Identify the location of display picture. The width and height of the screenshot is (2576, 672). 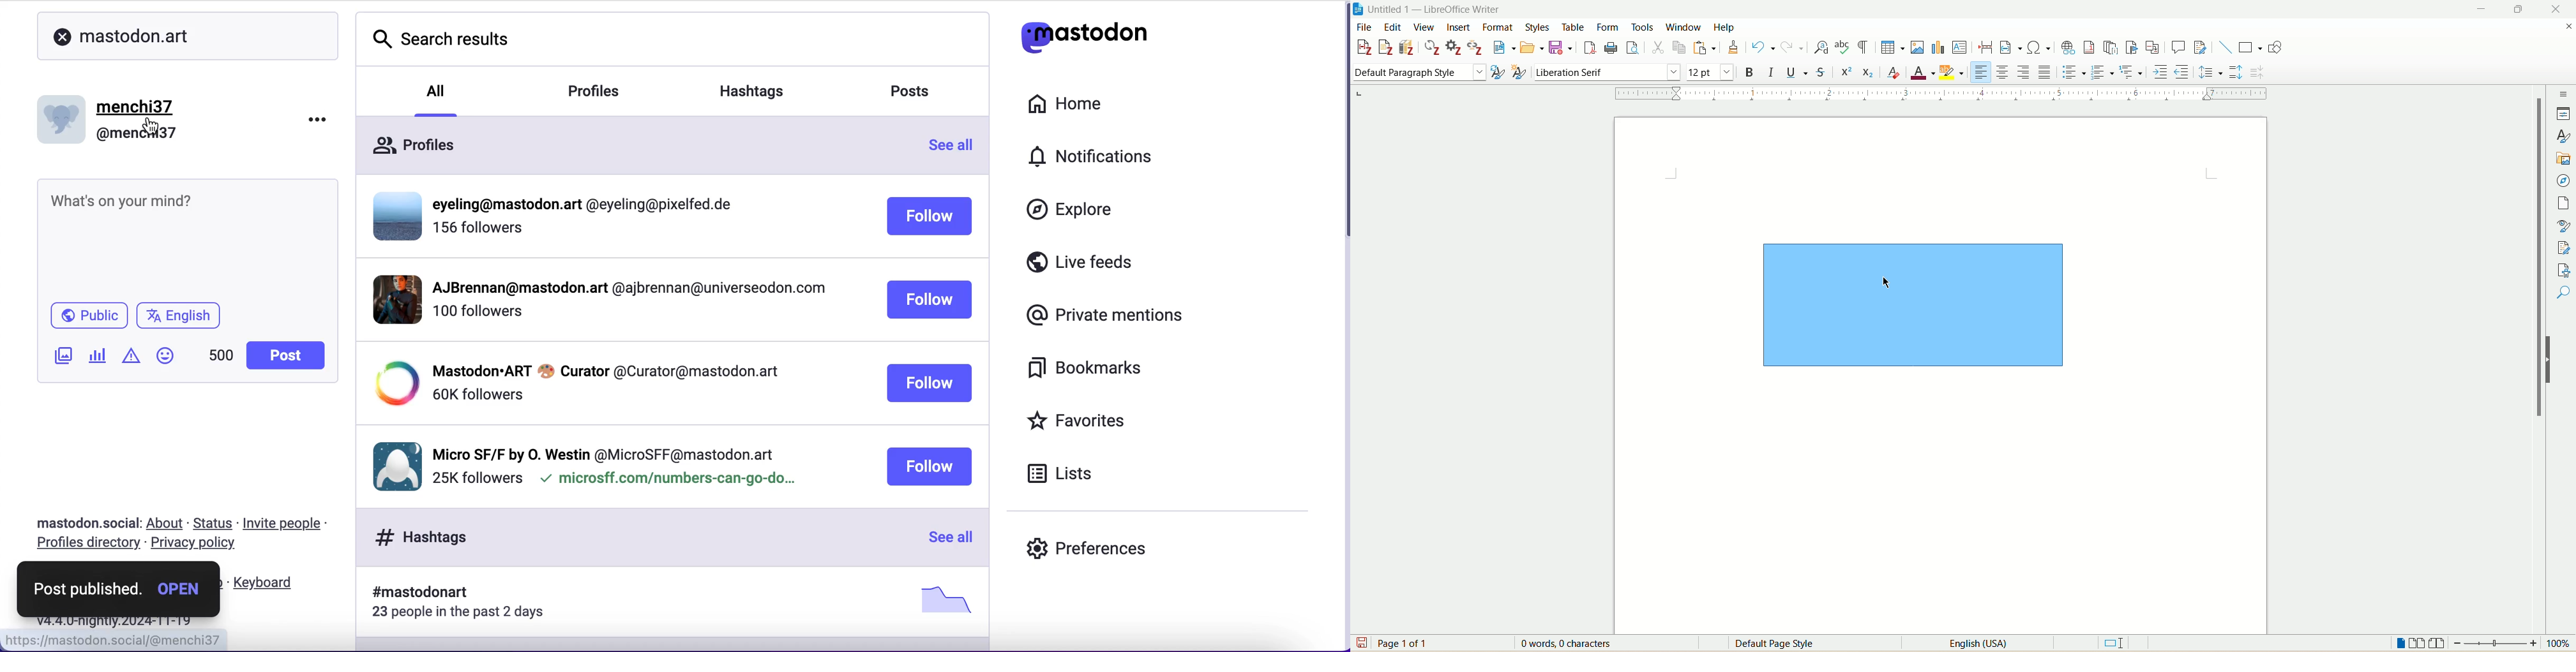
(63, 116).